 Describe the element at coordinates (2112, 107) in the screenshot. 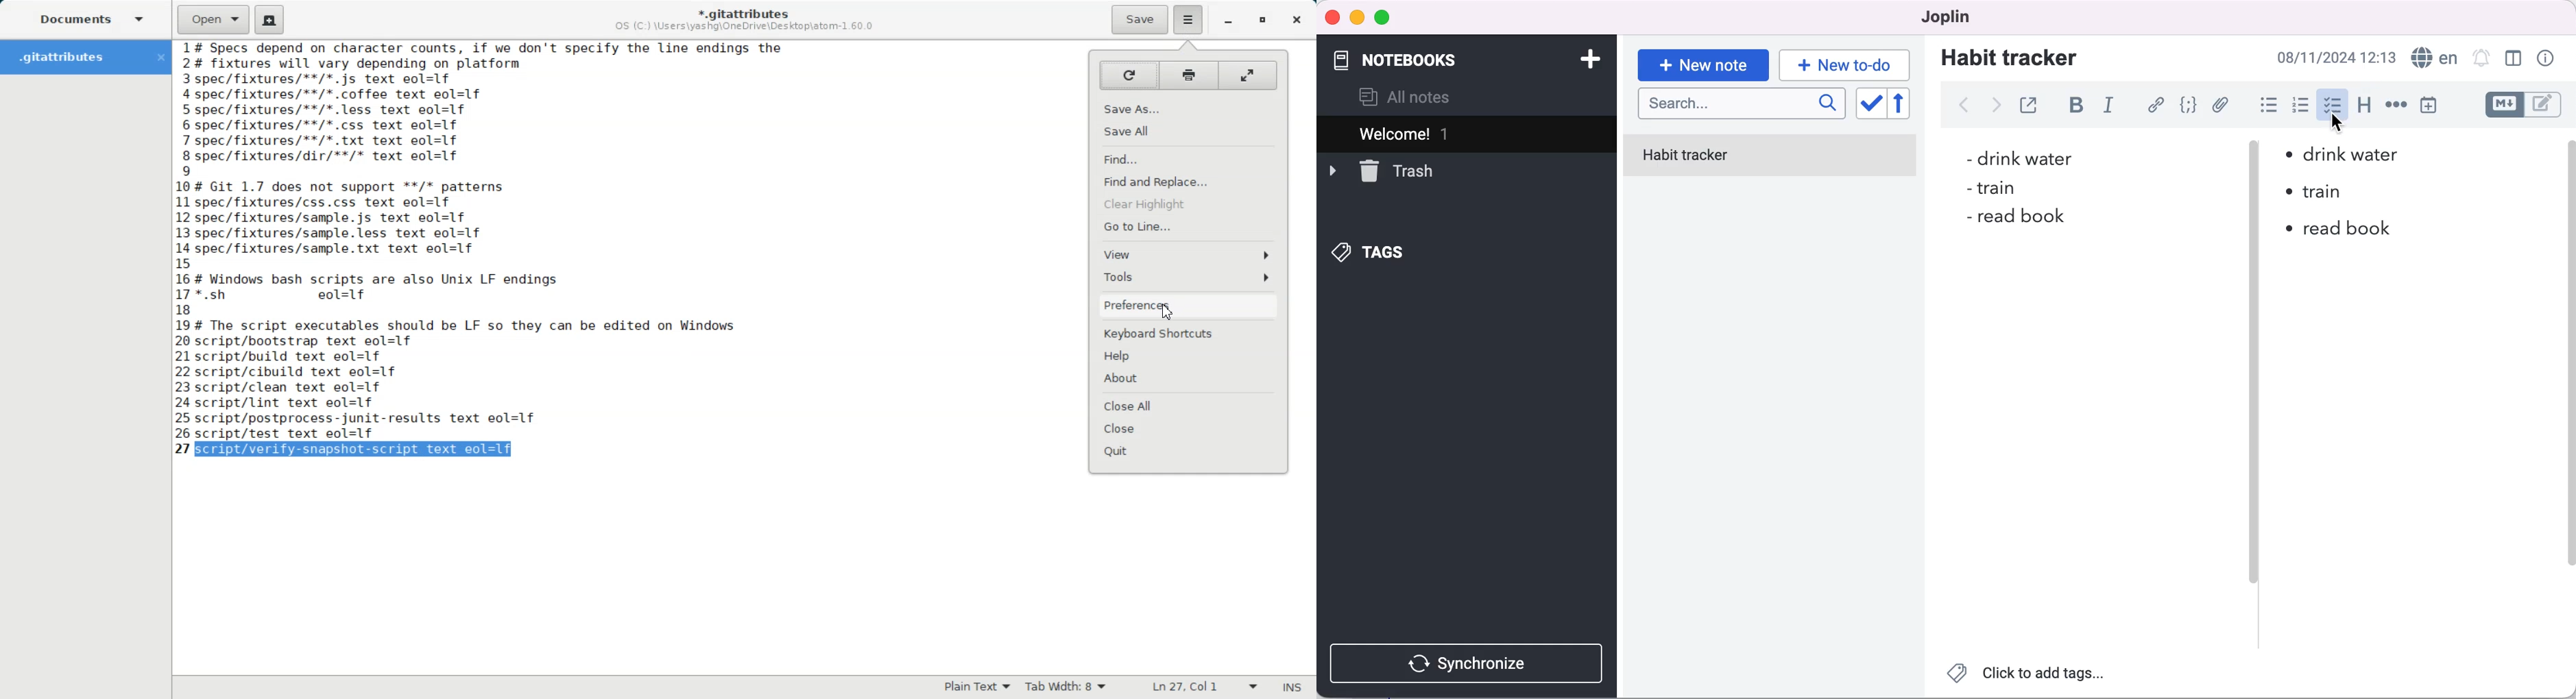

I see `italic` at that location.